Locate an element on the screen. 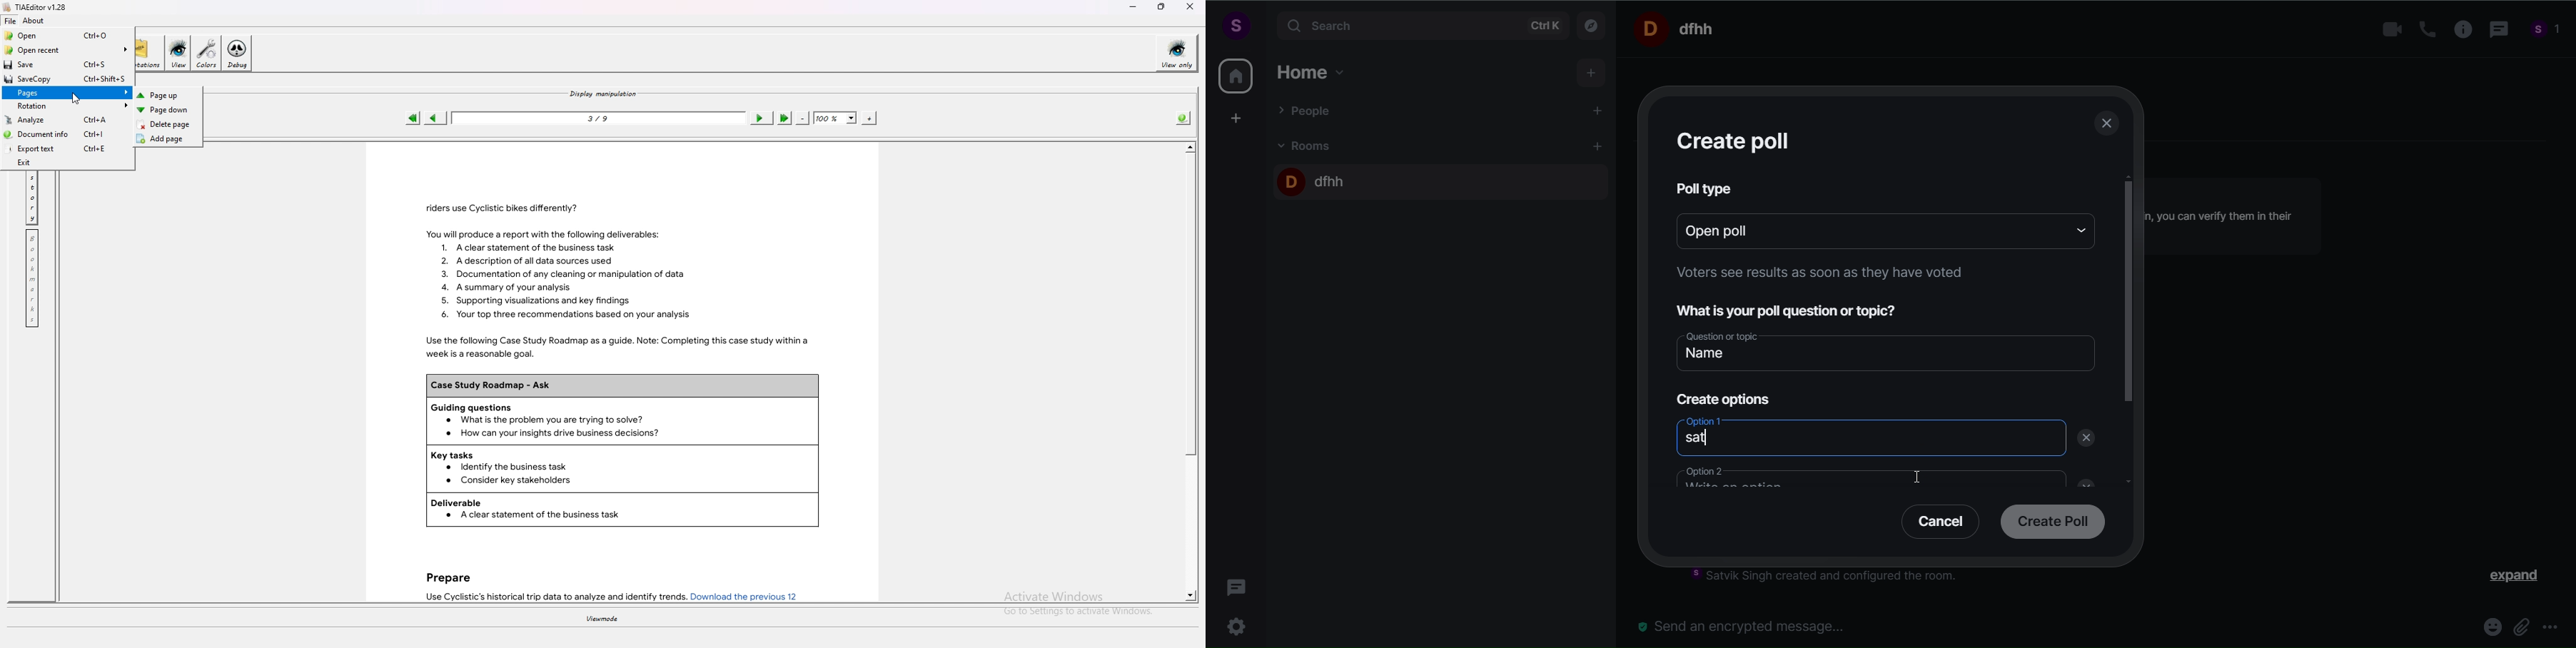 The width and height of the screenshot is (2576, 672). settings is located at coordinates (1240, 624).